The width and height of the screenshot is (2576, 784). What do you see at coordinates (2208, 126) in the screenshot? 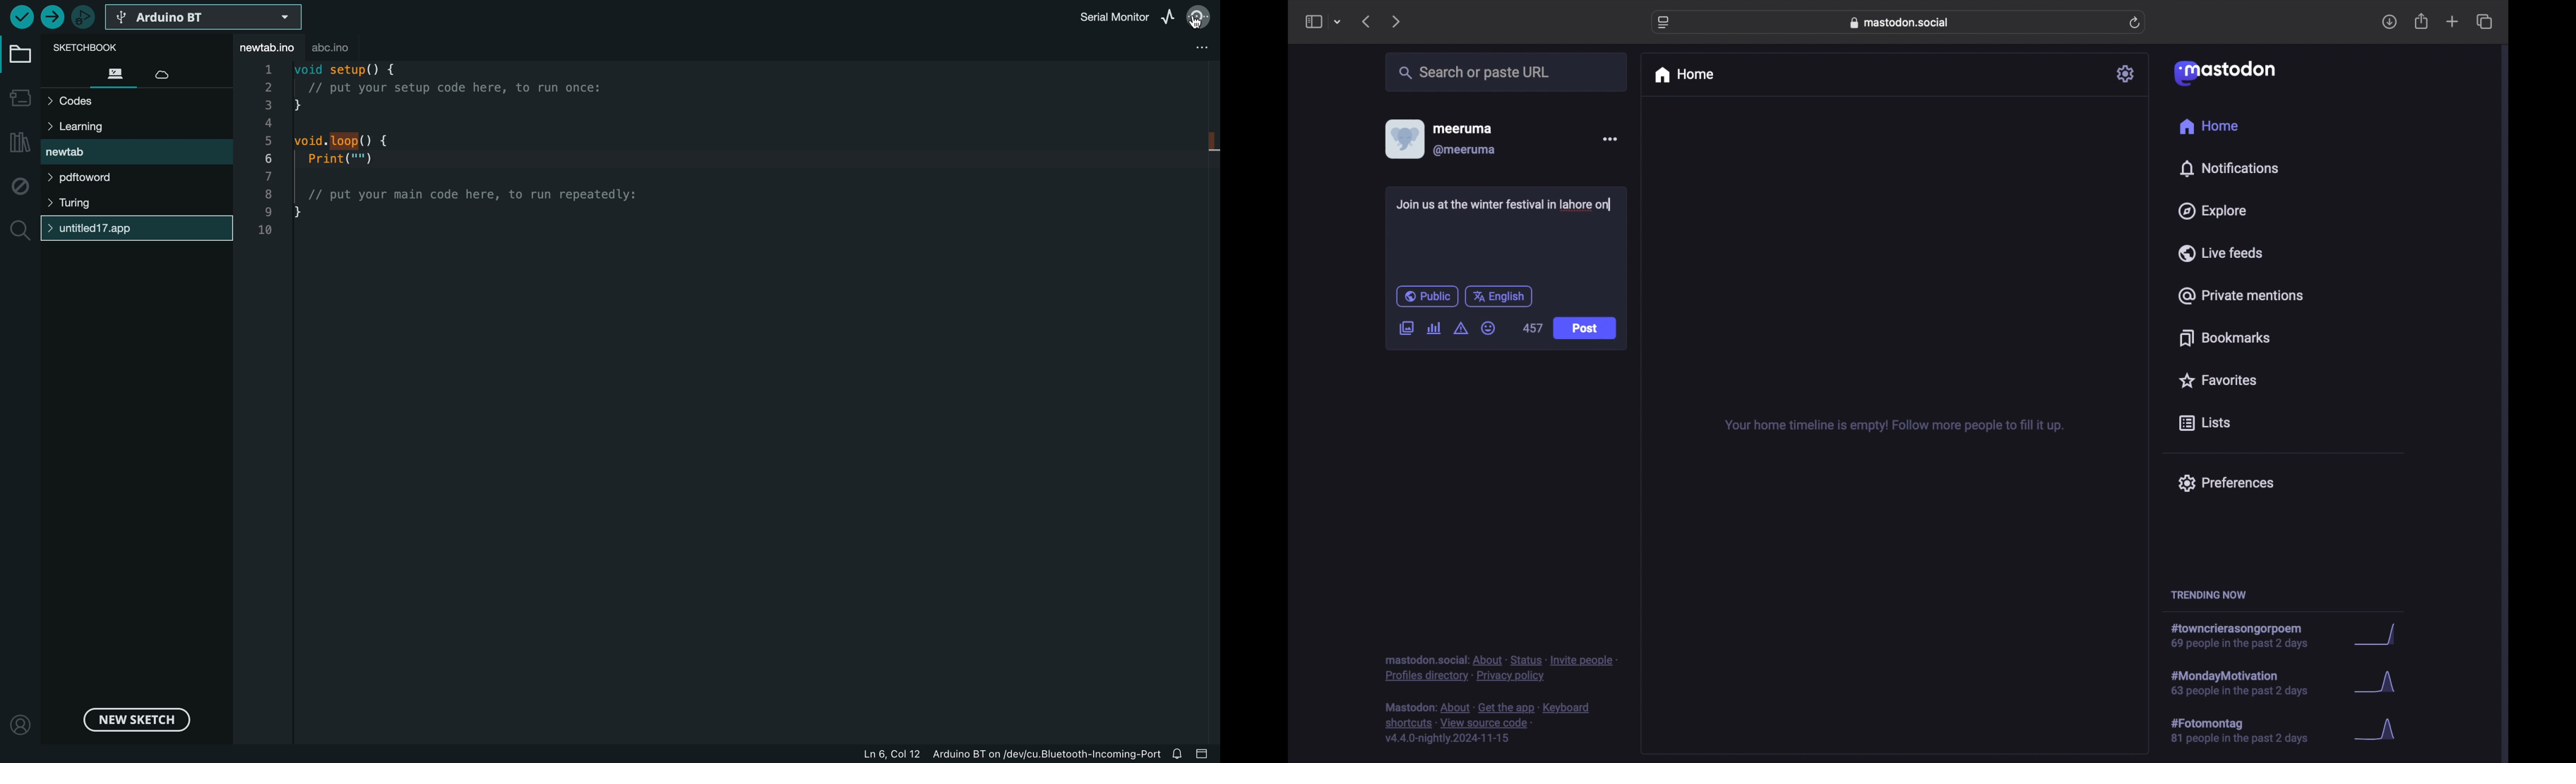
I see `home` at bounding box center [2208, 126].